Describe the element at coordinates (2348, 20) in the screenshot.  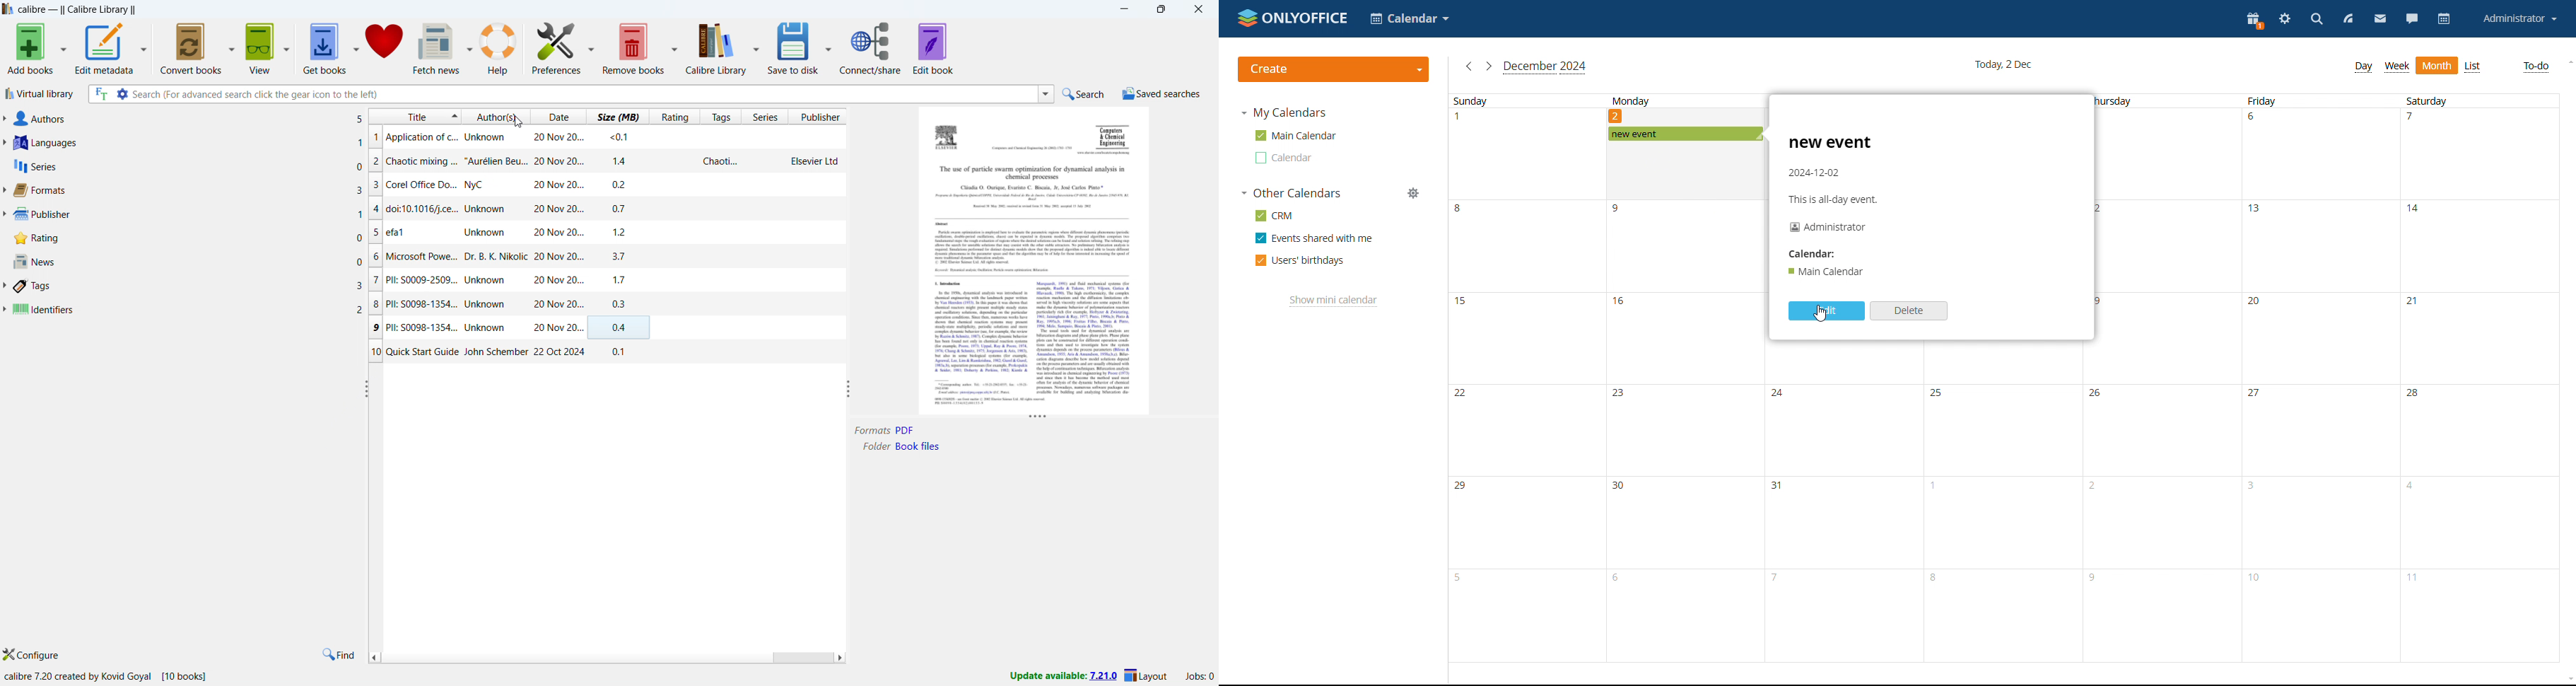
I see `feed` at that location.